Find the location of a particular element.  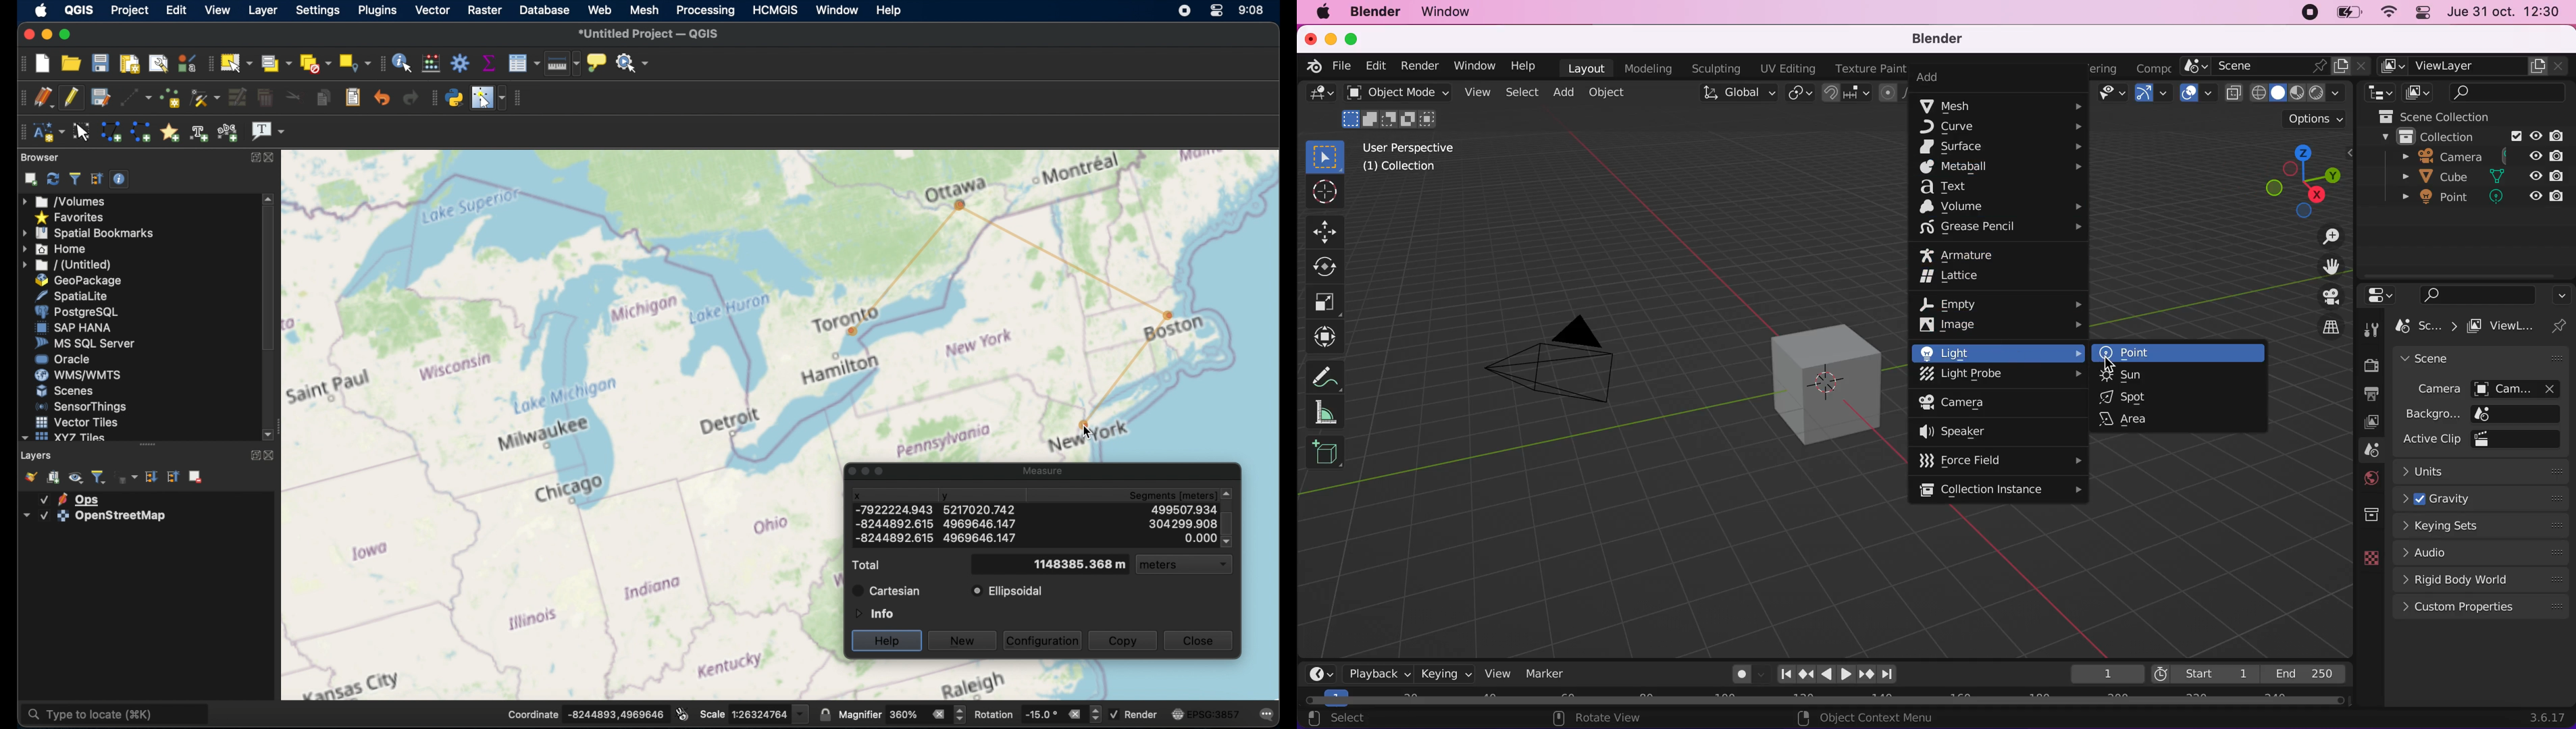

shading is located at coordinates (2300, 92).